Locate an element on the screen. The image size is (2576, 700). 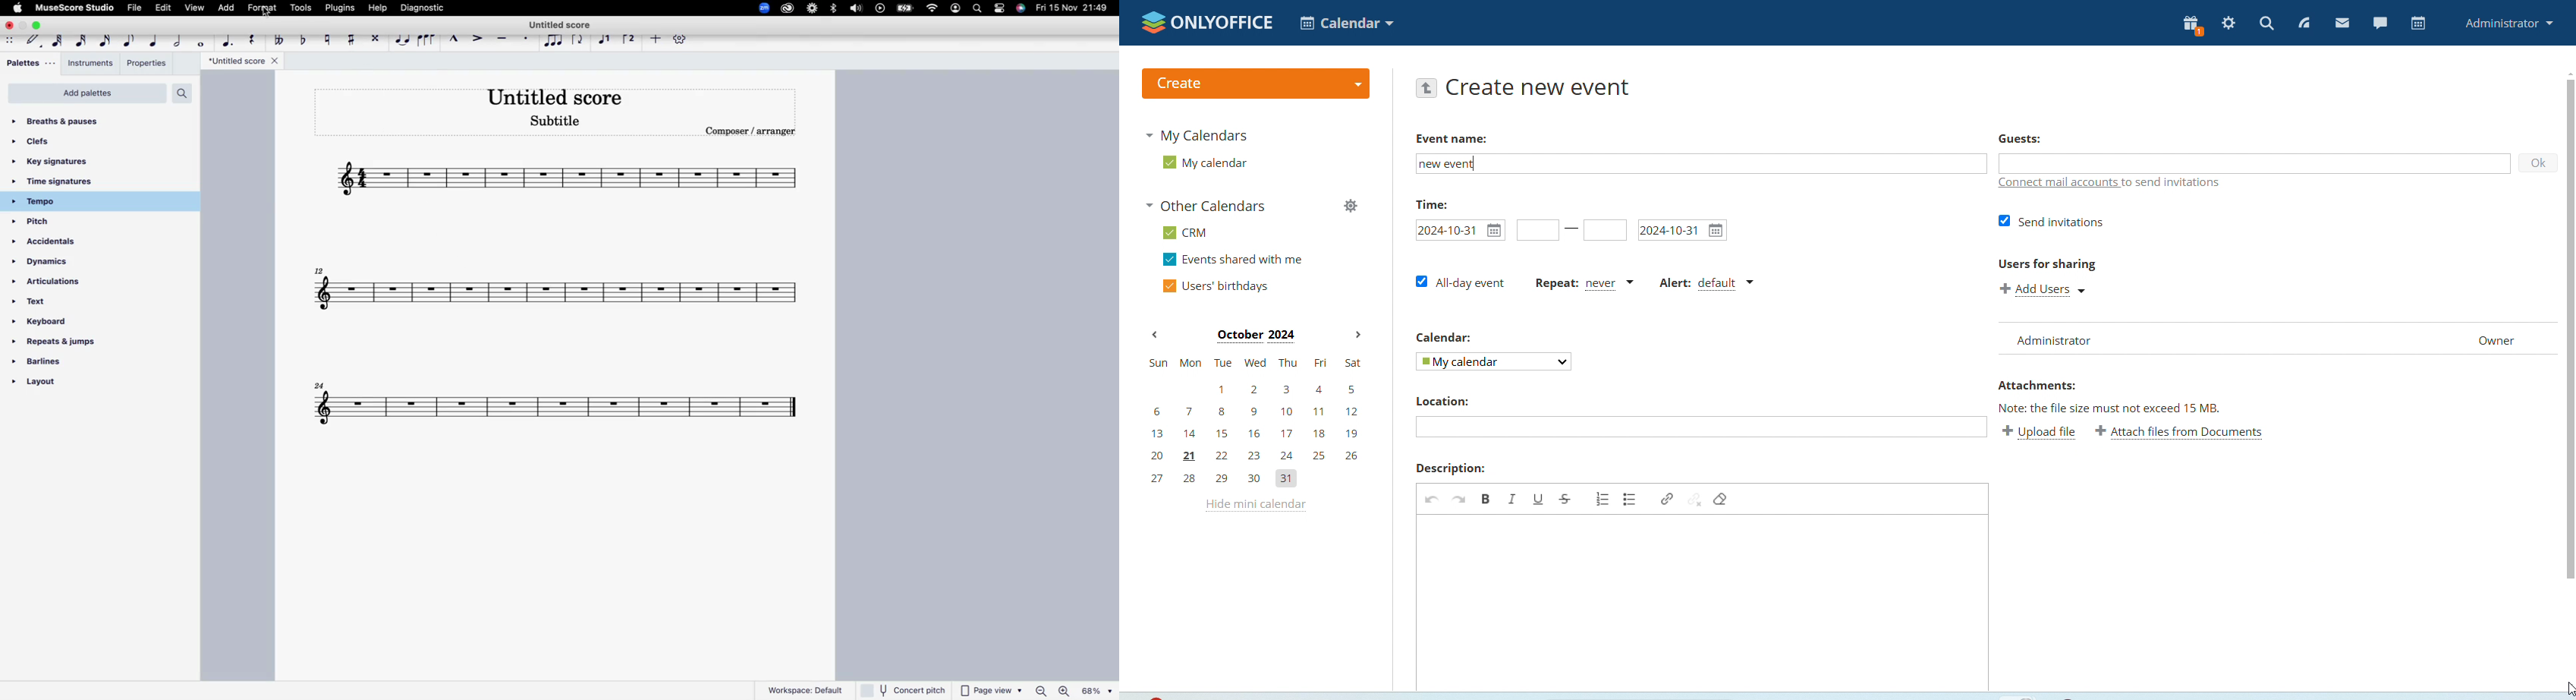
properties is located at coordinates (147, 65).